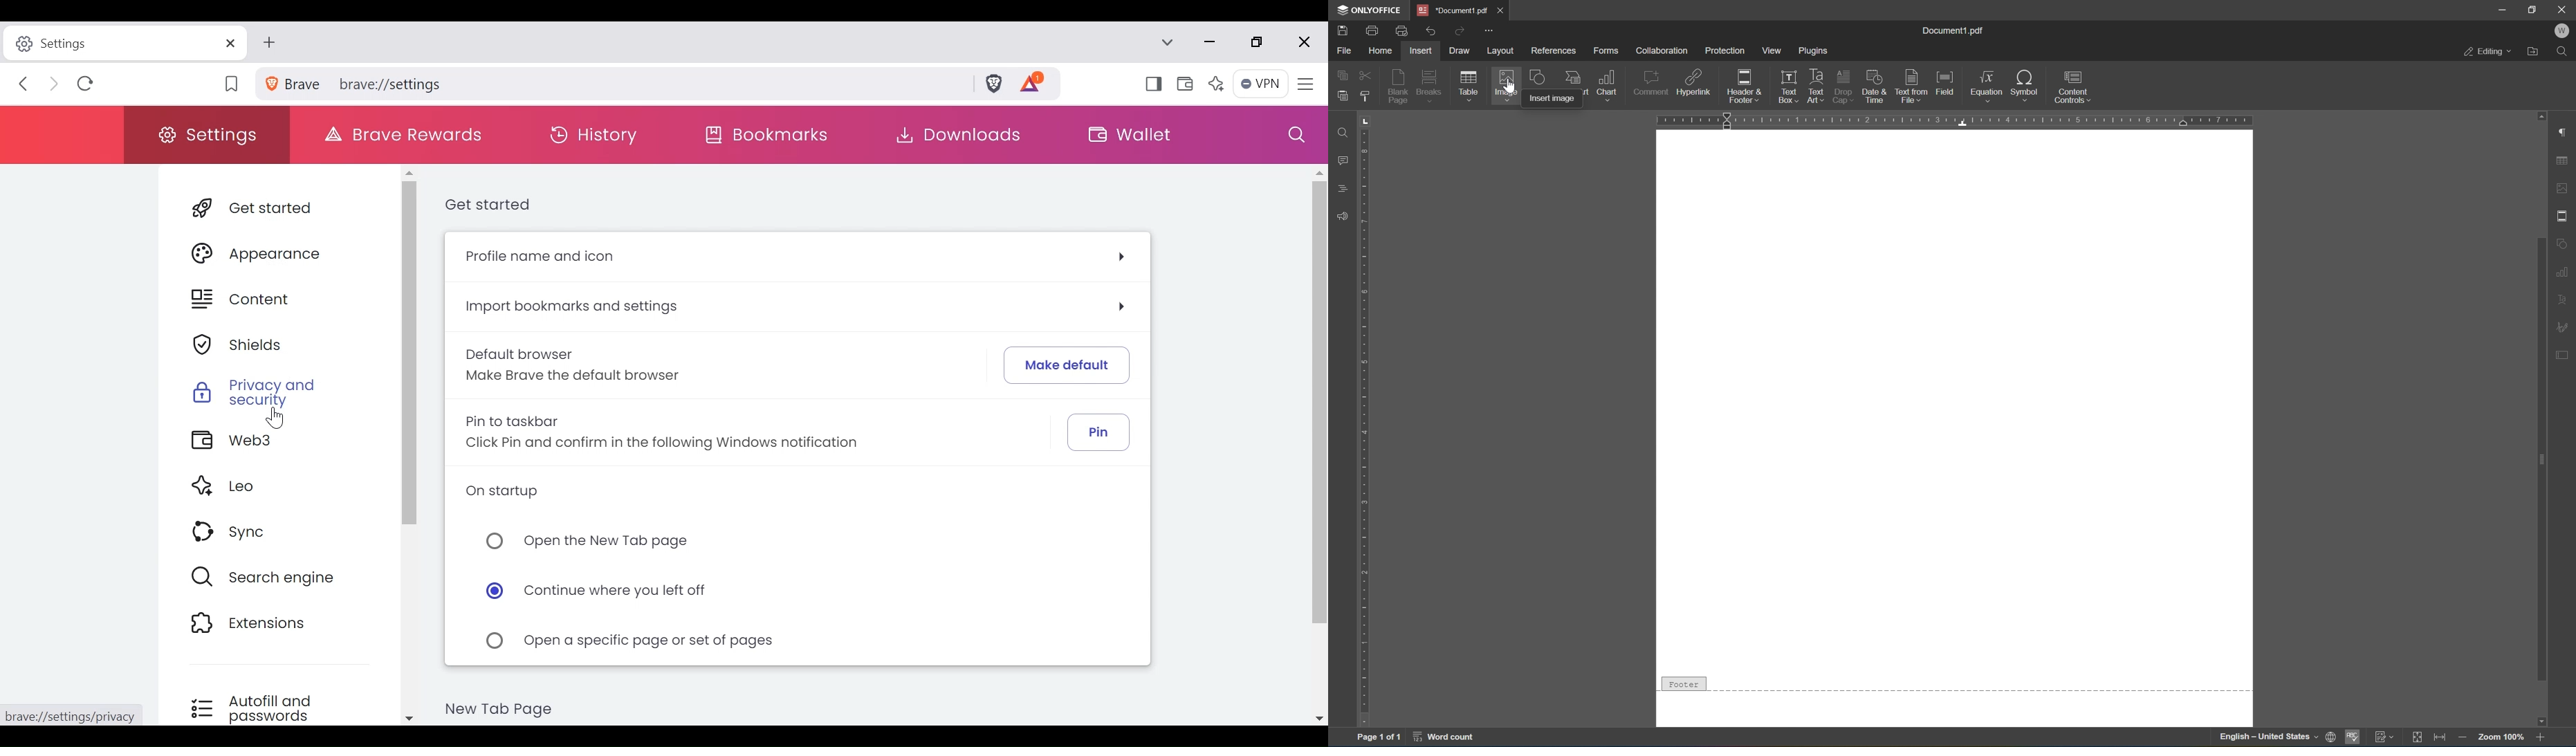  Describe the element at coordinates (1609, 84) in the screenshot. I see `chart` at that location.